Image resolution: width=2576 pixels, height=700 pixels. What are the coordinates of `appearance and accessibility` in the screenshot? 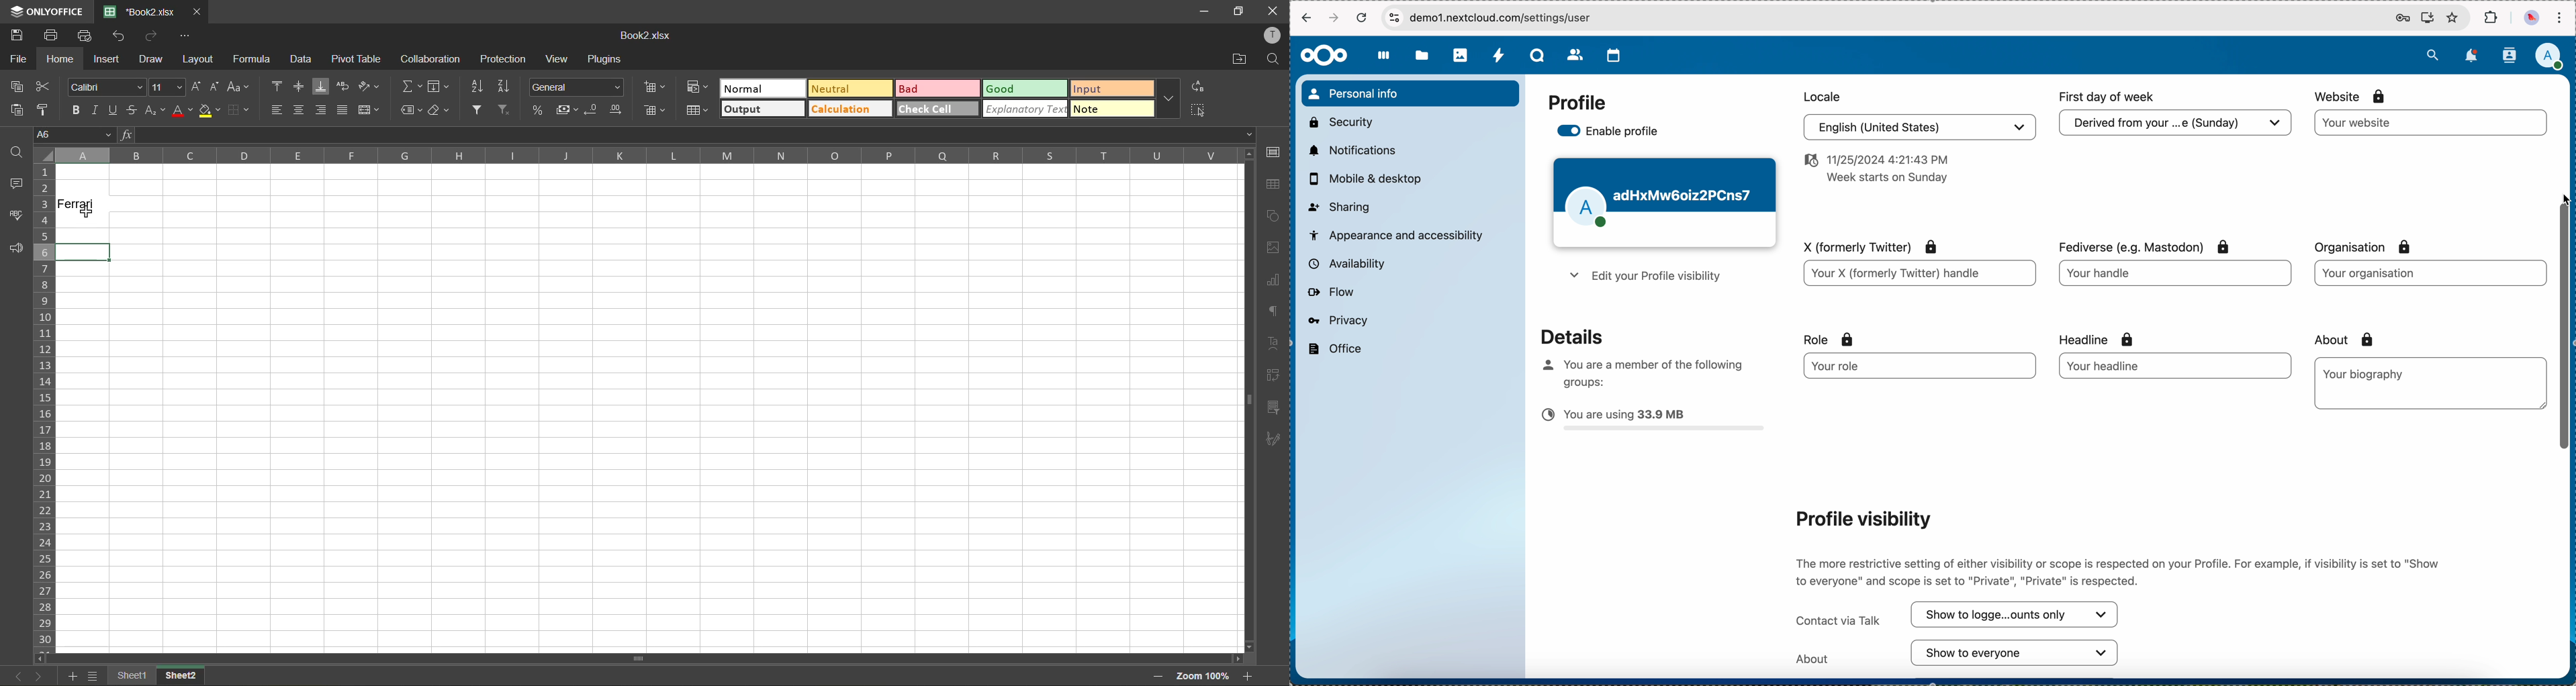 It's located at (1397, 234).